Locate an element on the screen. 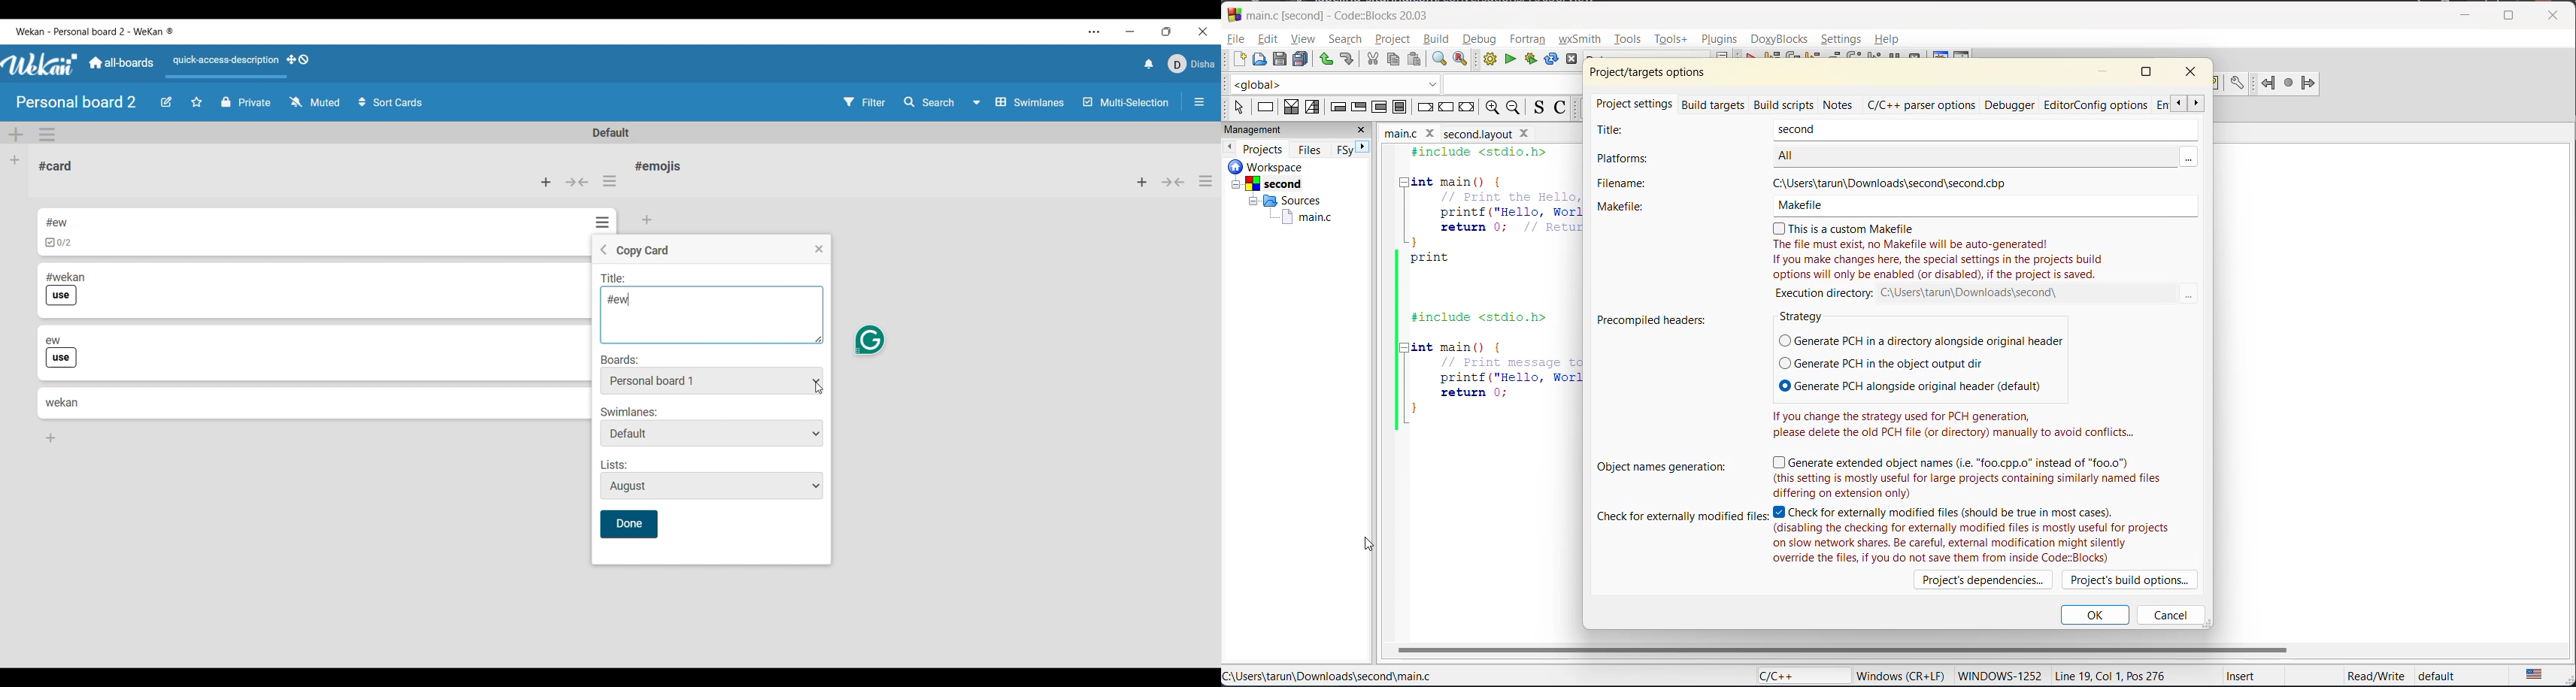 The image size is (2576, 700). close is located at coordinates (2195, 71).